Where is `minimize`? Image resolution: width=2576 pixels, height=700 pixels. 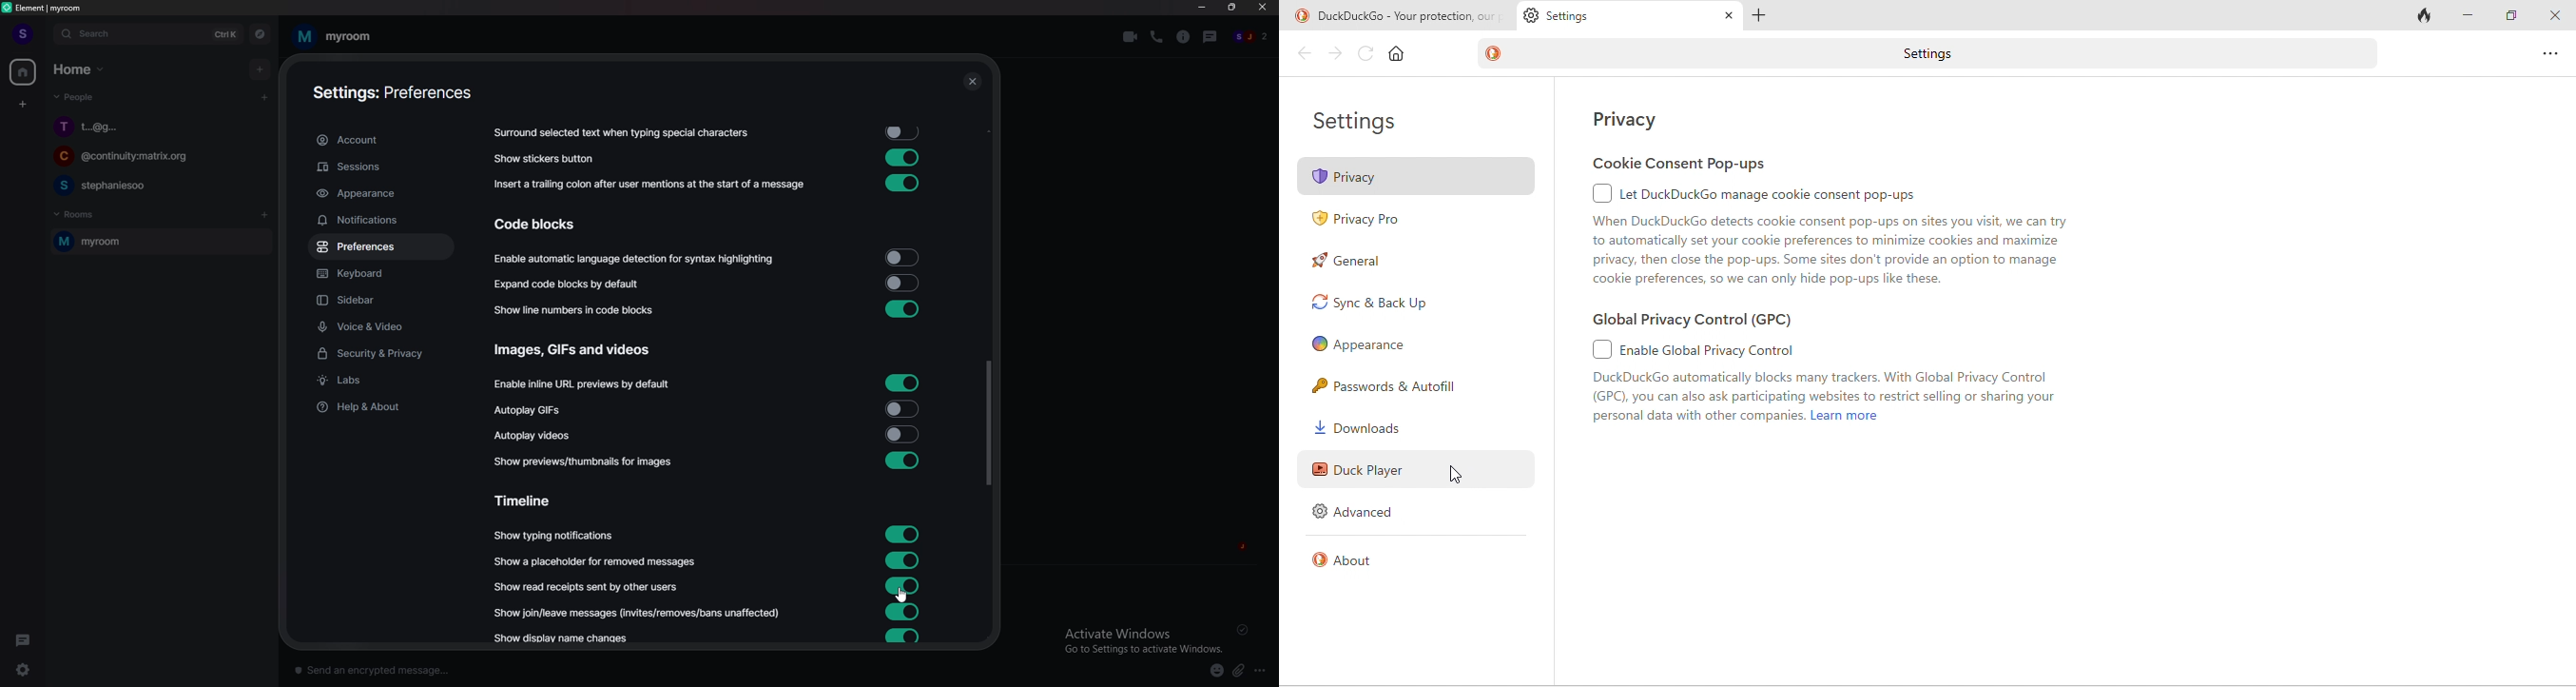 minimize is located at coordinates (2470, 16).